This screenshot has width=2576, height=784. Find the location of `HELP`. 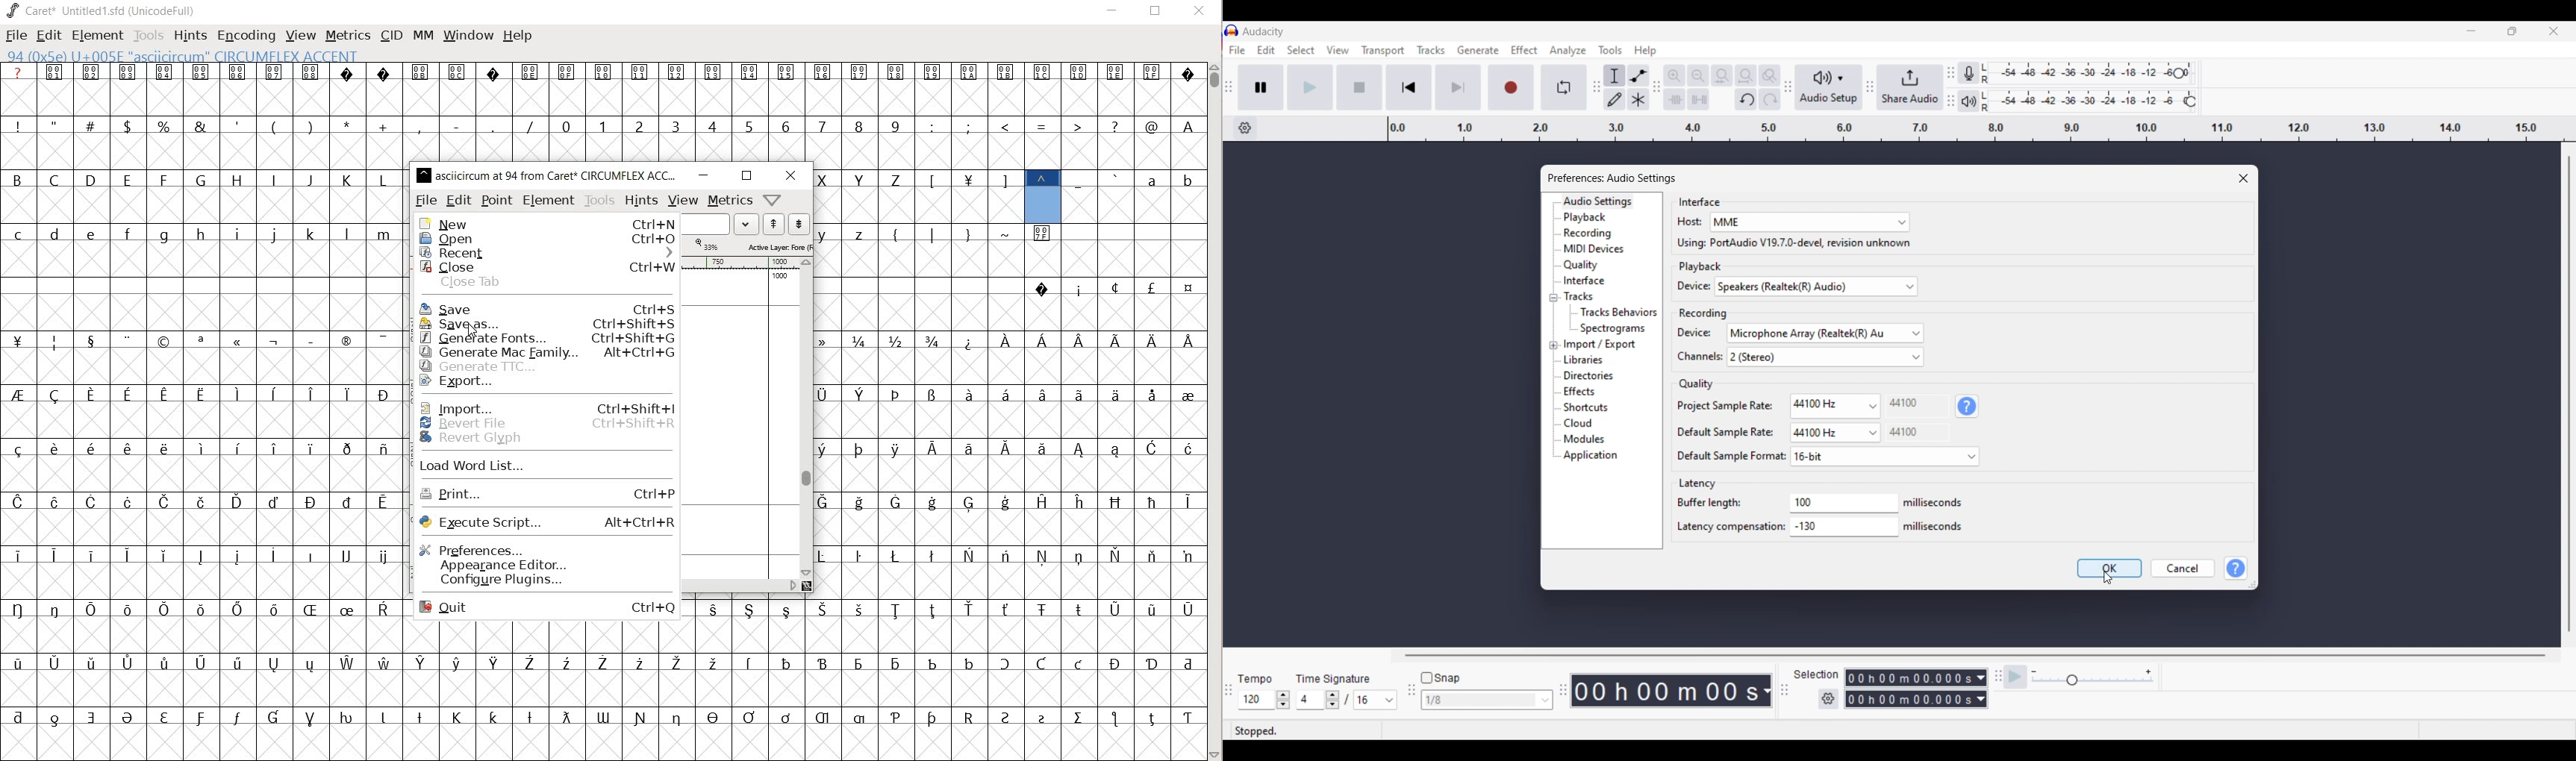

HELP is located at coordinates (518, 35).